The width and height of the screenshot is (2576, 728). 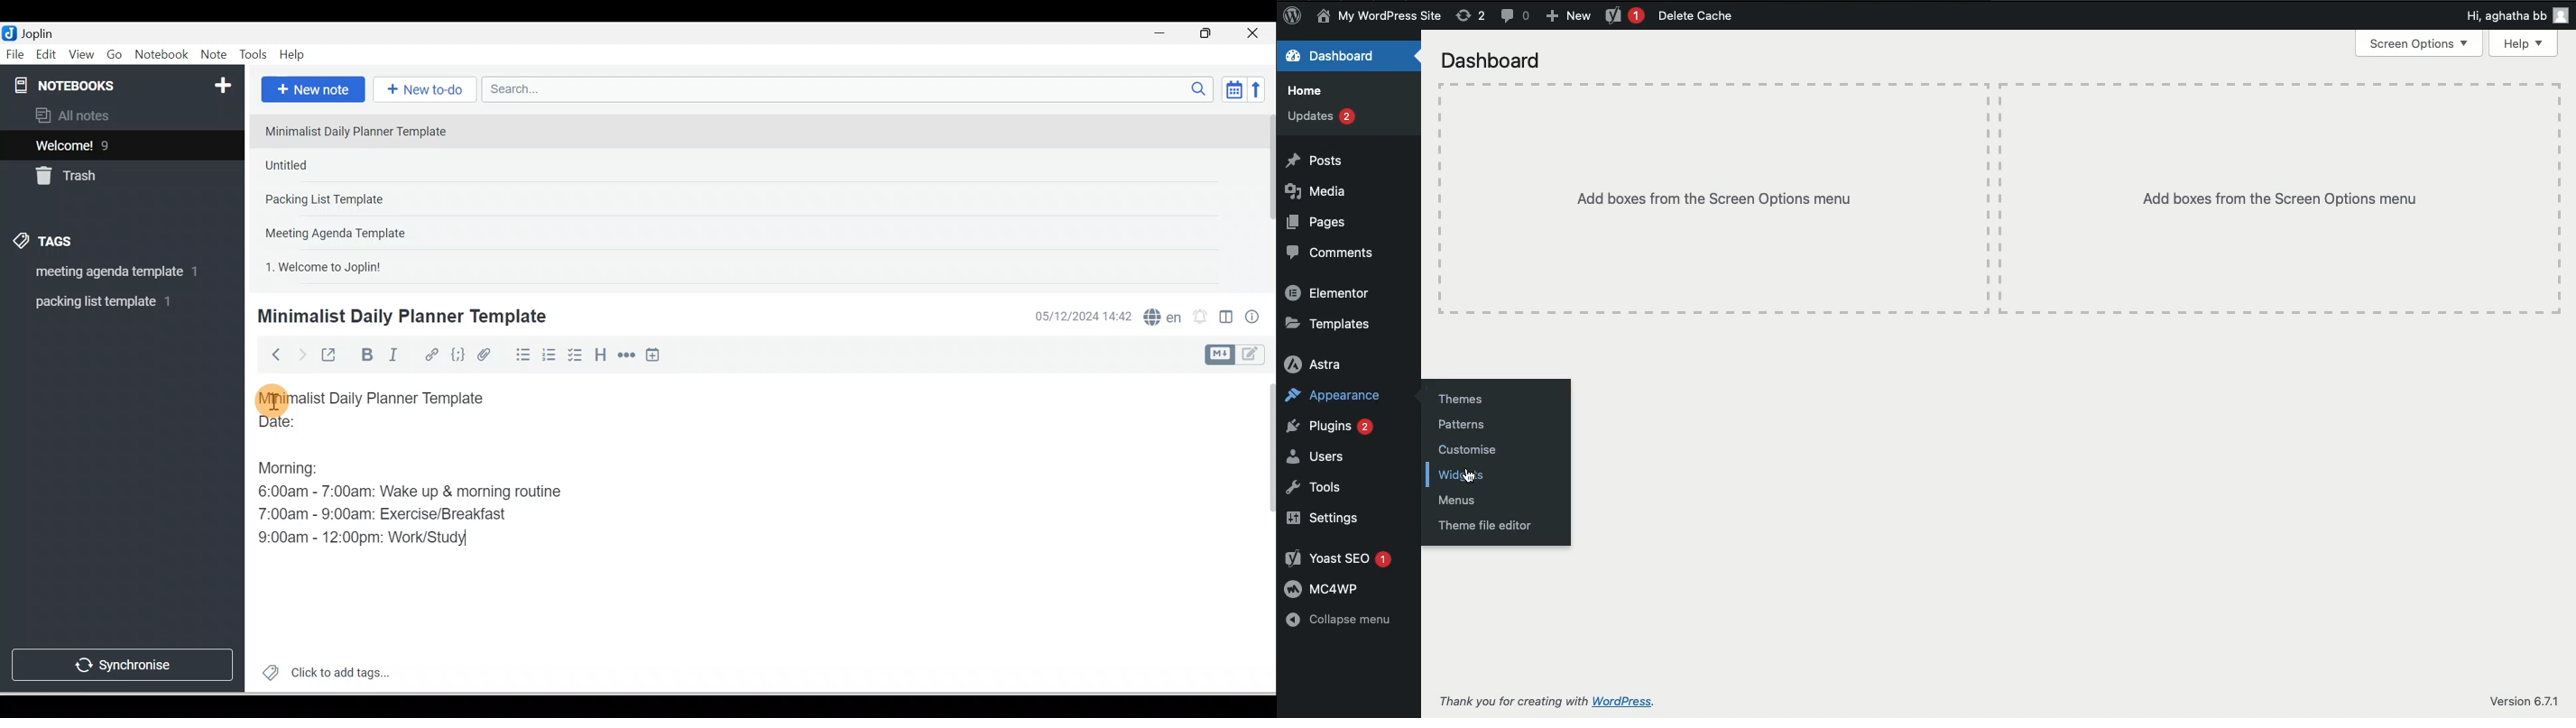 I want to click on Help, so click(x=293, y=55).